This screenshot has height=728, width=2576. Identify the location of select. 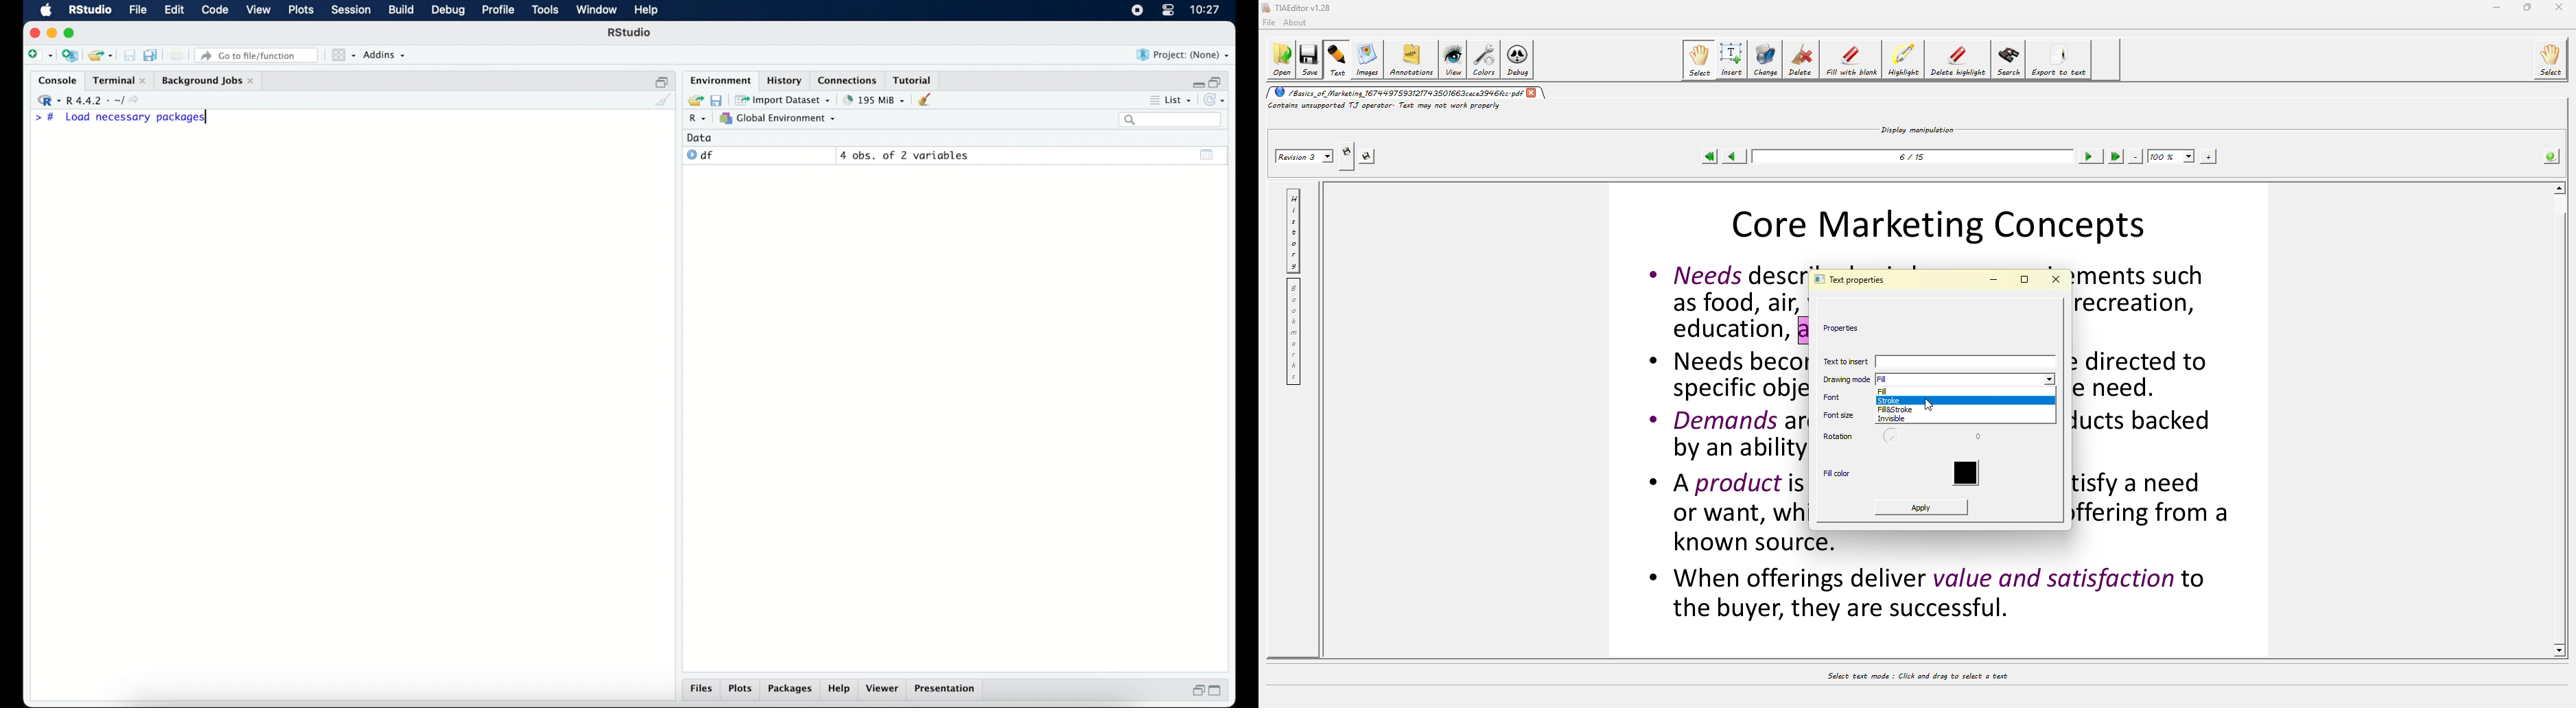
(2554, 58).